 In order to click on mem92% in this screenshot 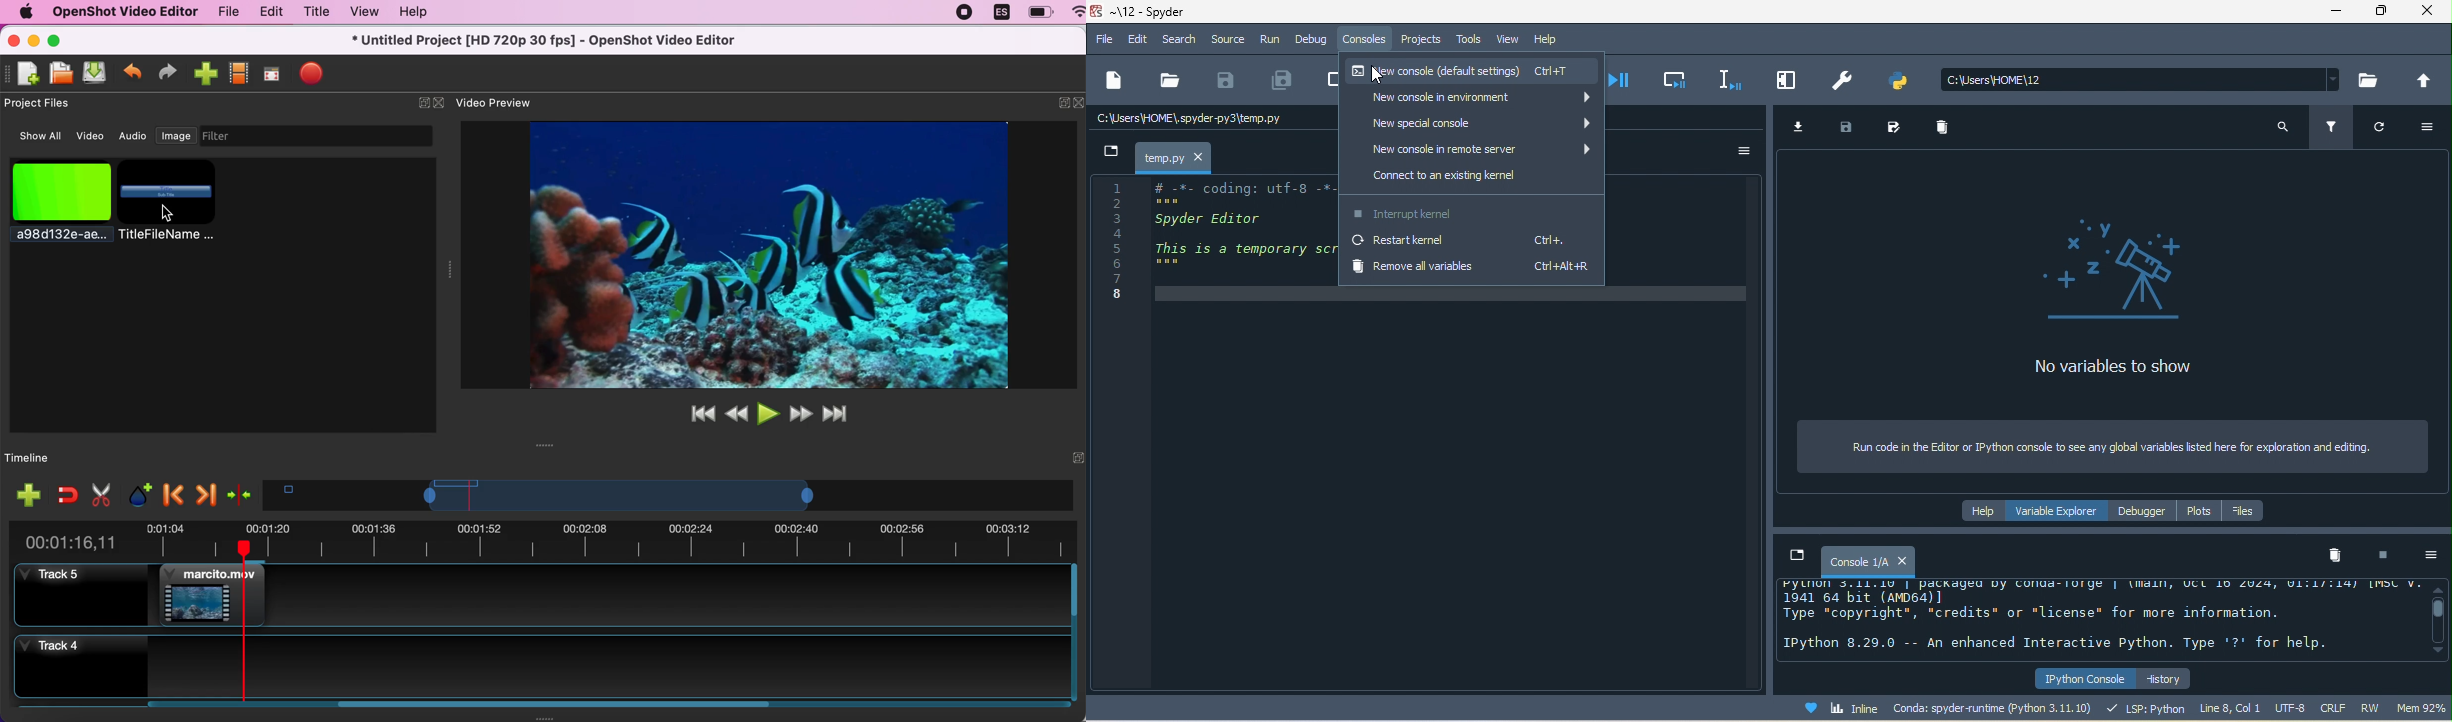, I will do `click(2419, 709)`.